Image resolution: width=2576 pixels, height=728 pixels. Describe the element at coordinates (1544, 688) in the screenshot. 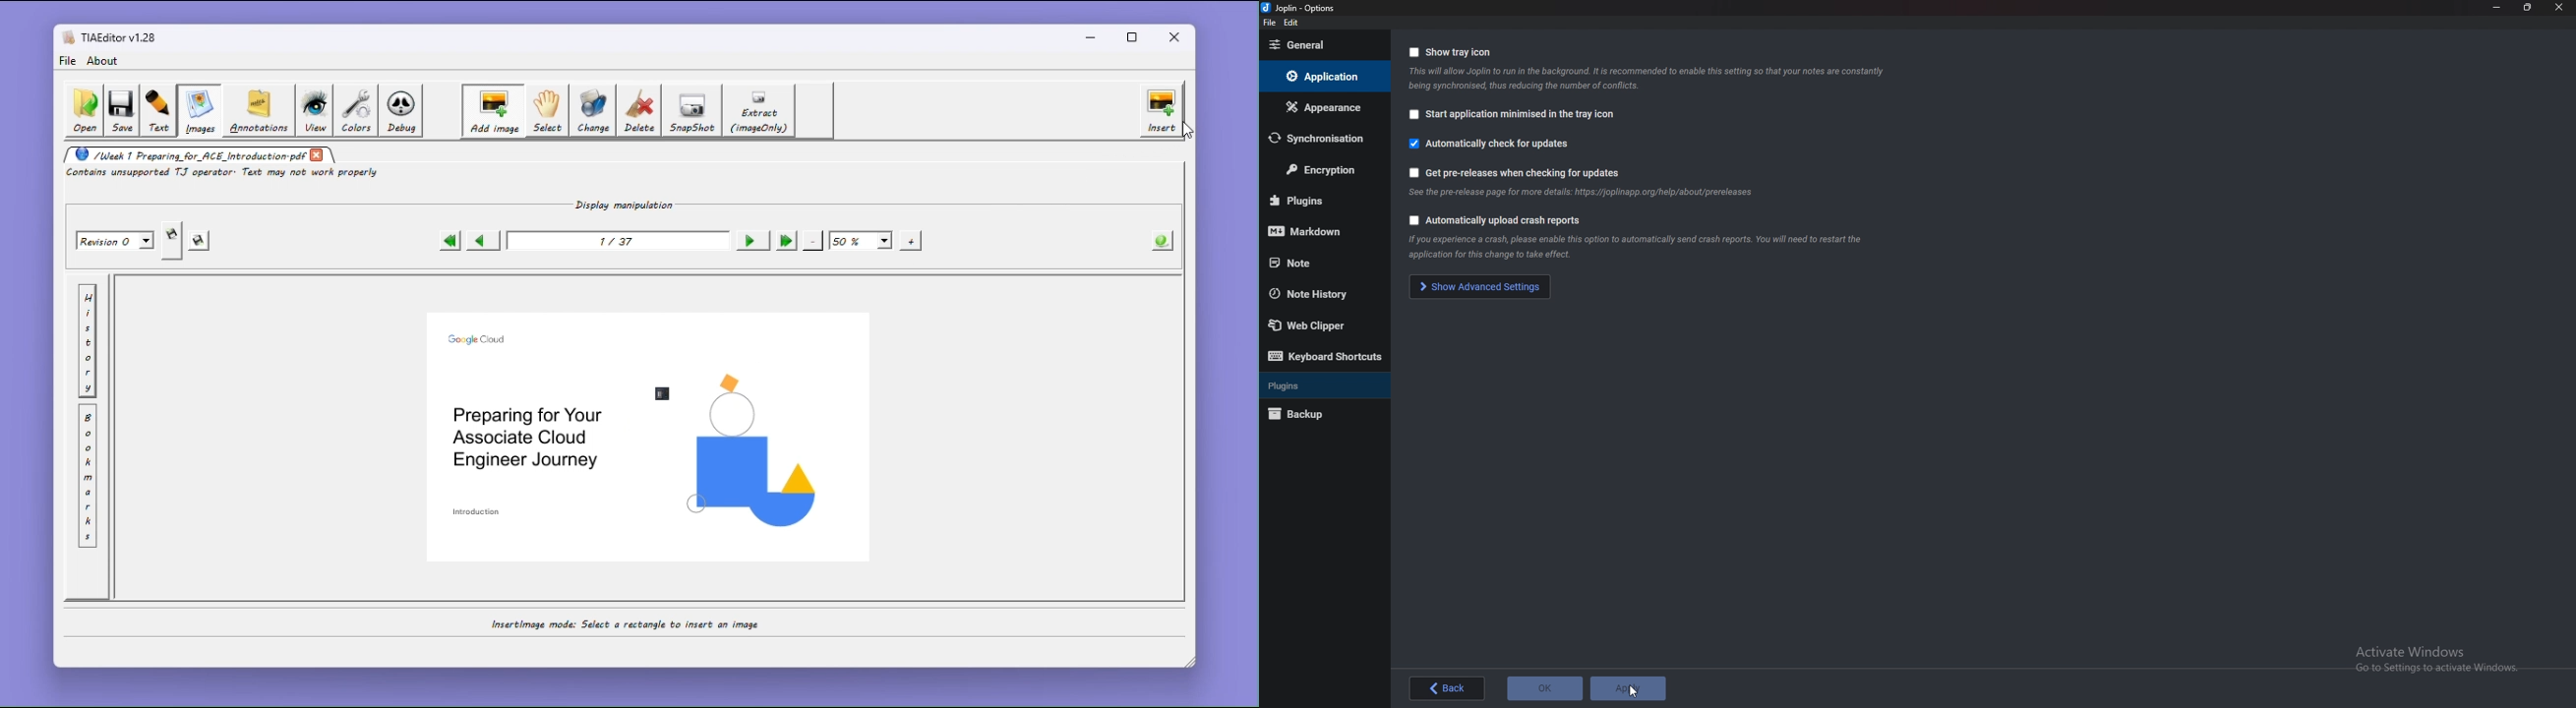

I see `ok` at that location.